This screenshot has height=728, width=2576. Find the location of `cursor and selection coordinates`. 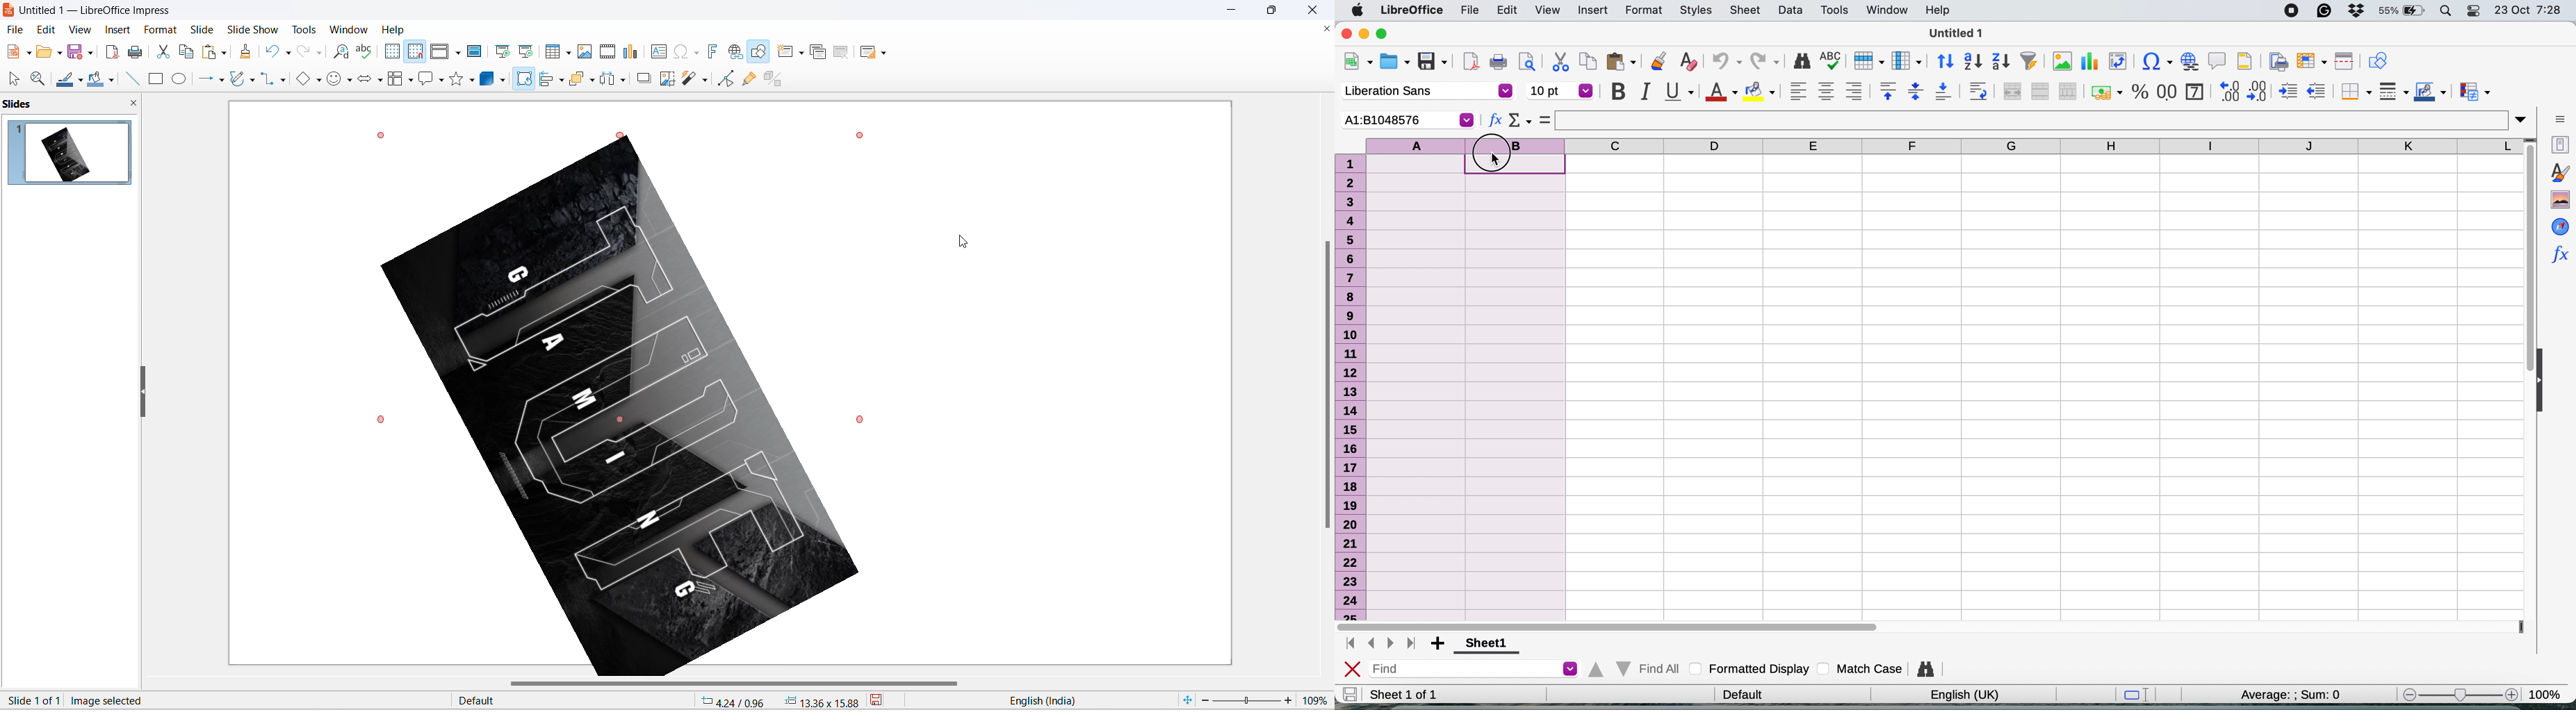

cursor and selection coordinates is located at coordinates (781, 701).